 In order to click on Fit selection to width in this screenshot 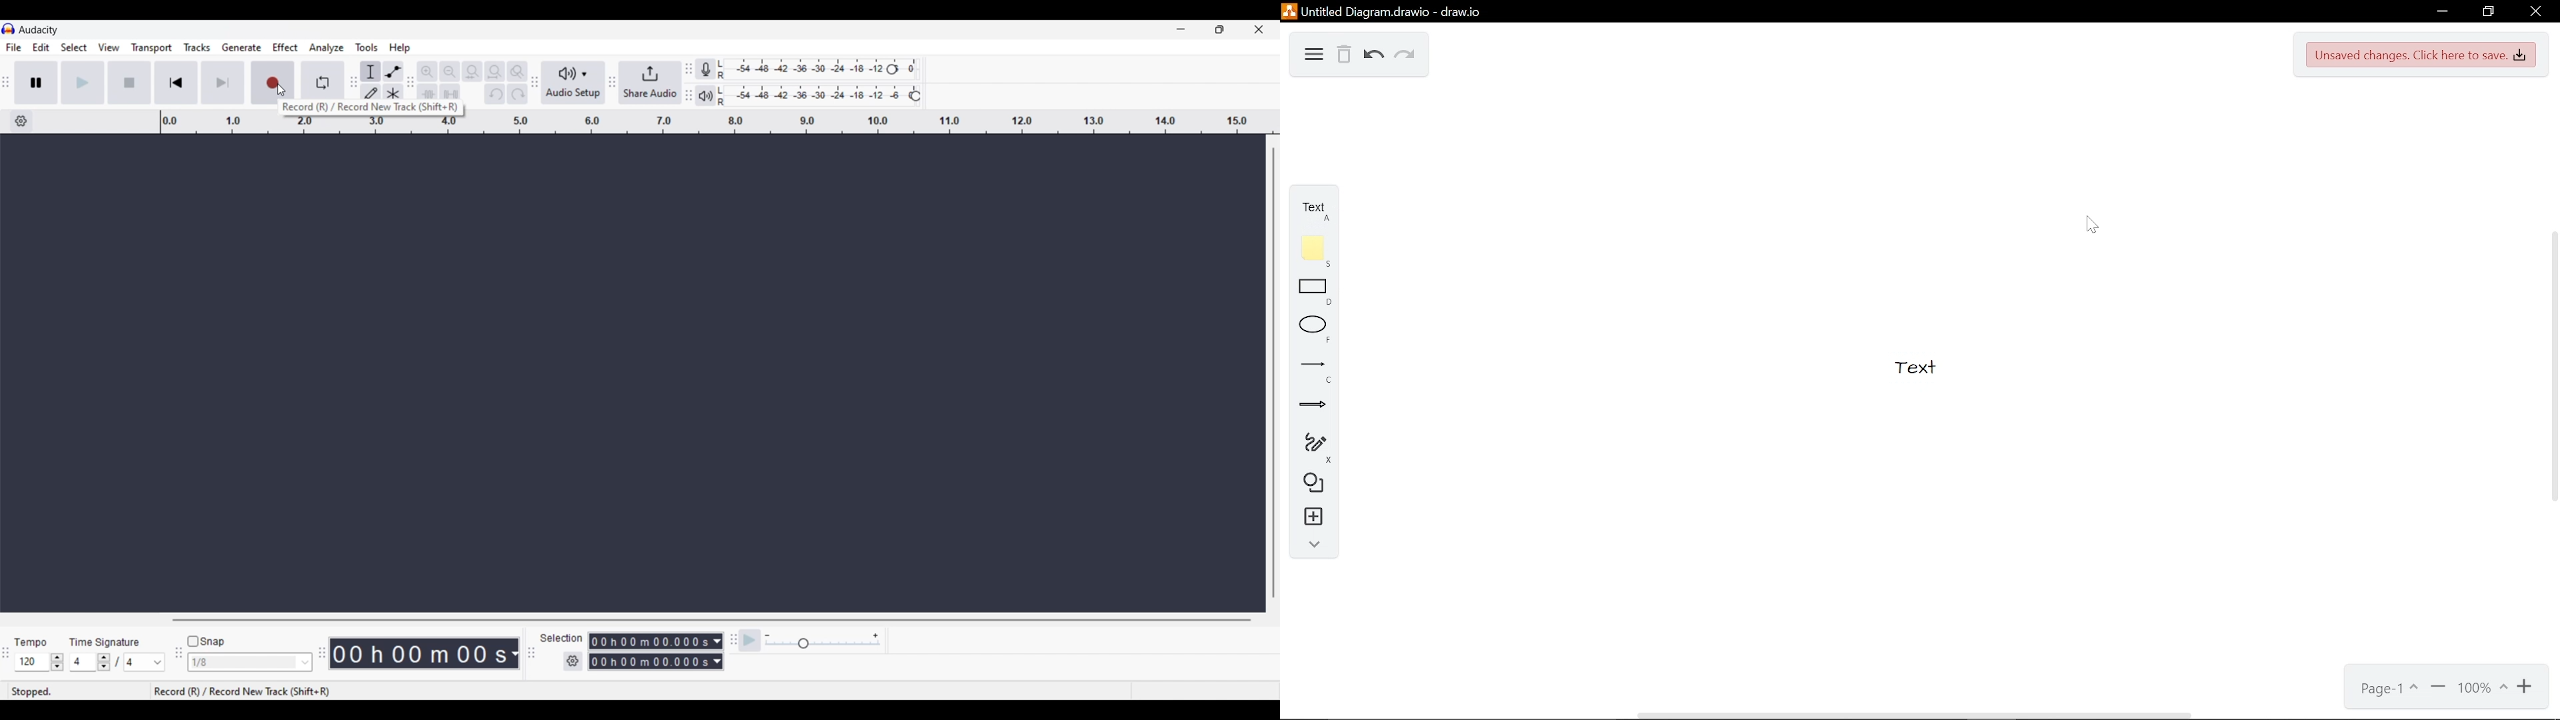, I will do `click(473, 71)`.